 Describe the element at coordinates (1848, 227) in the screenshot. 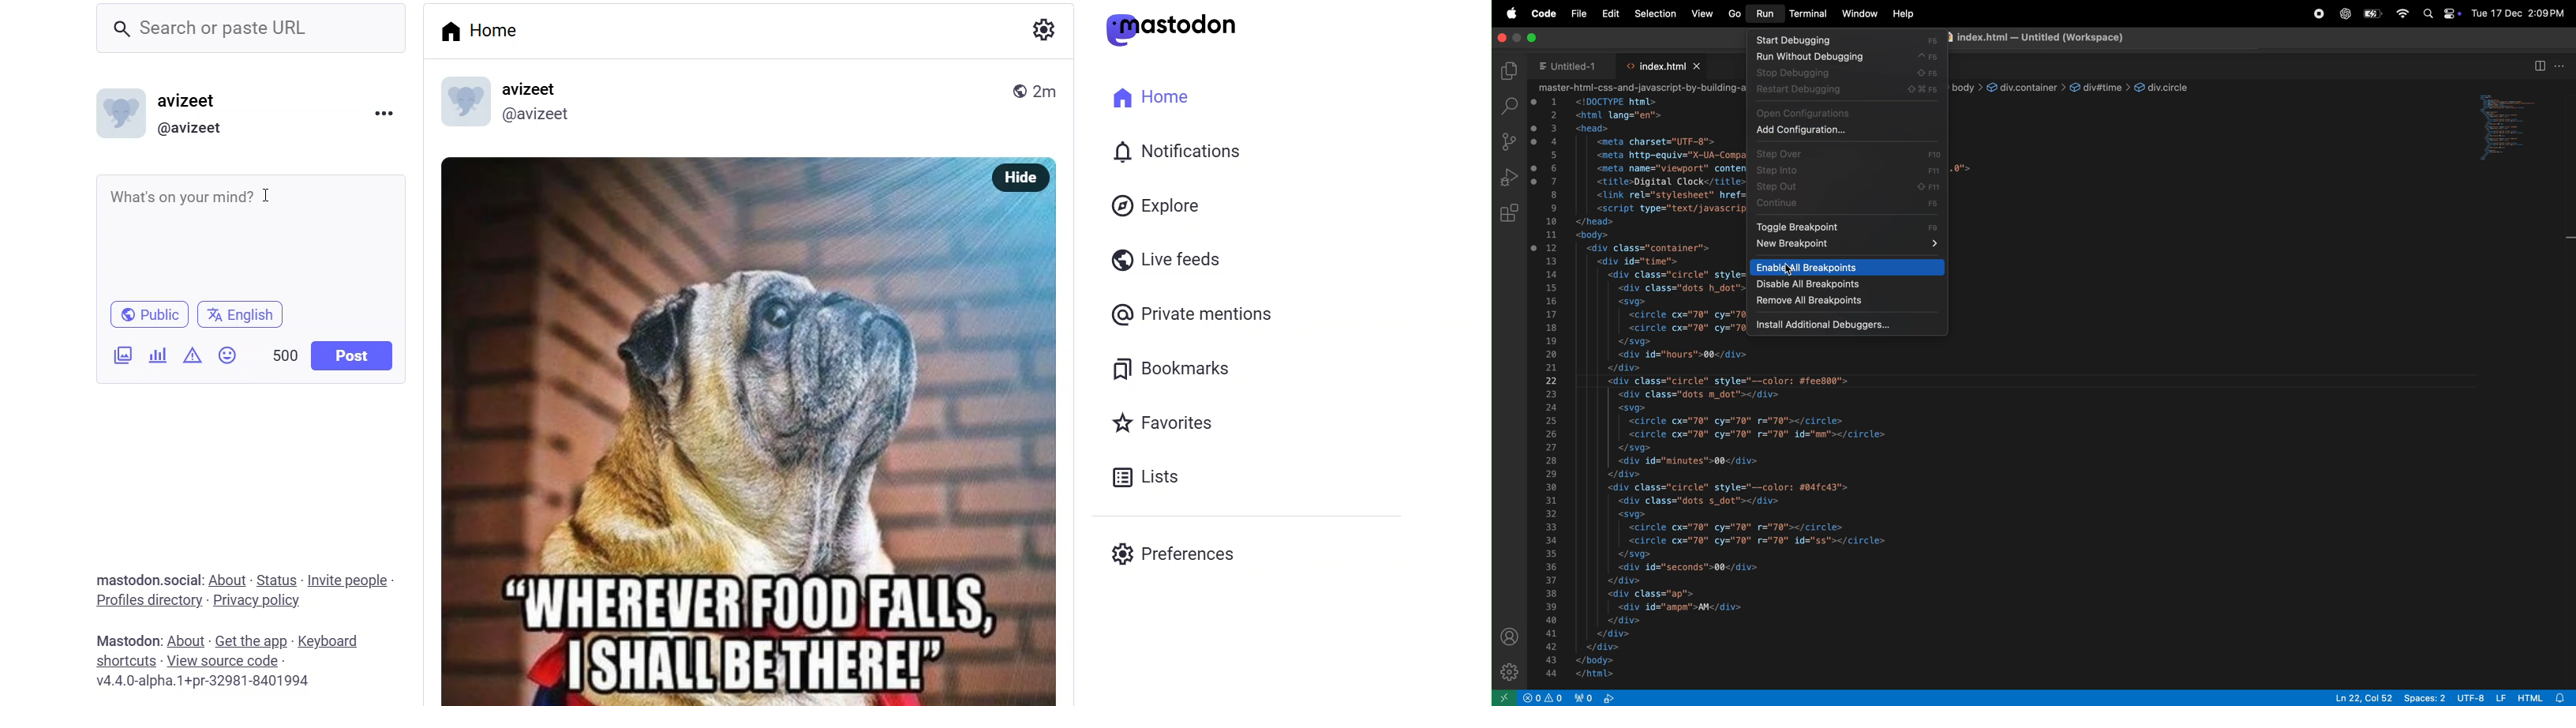

I see `toggle breakpoint` at that location.